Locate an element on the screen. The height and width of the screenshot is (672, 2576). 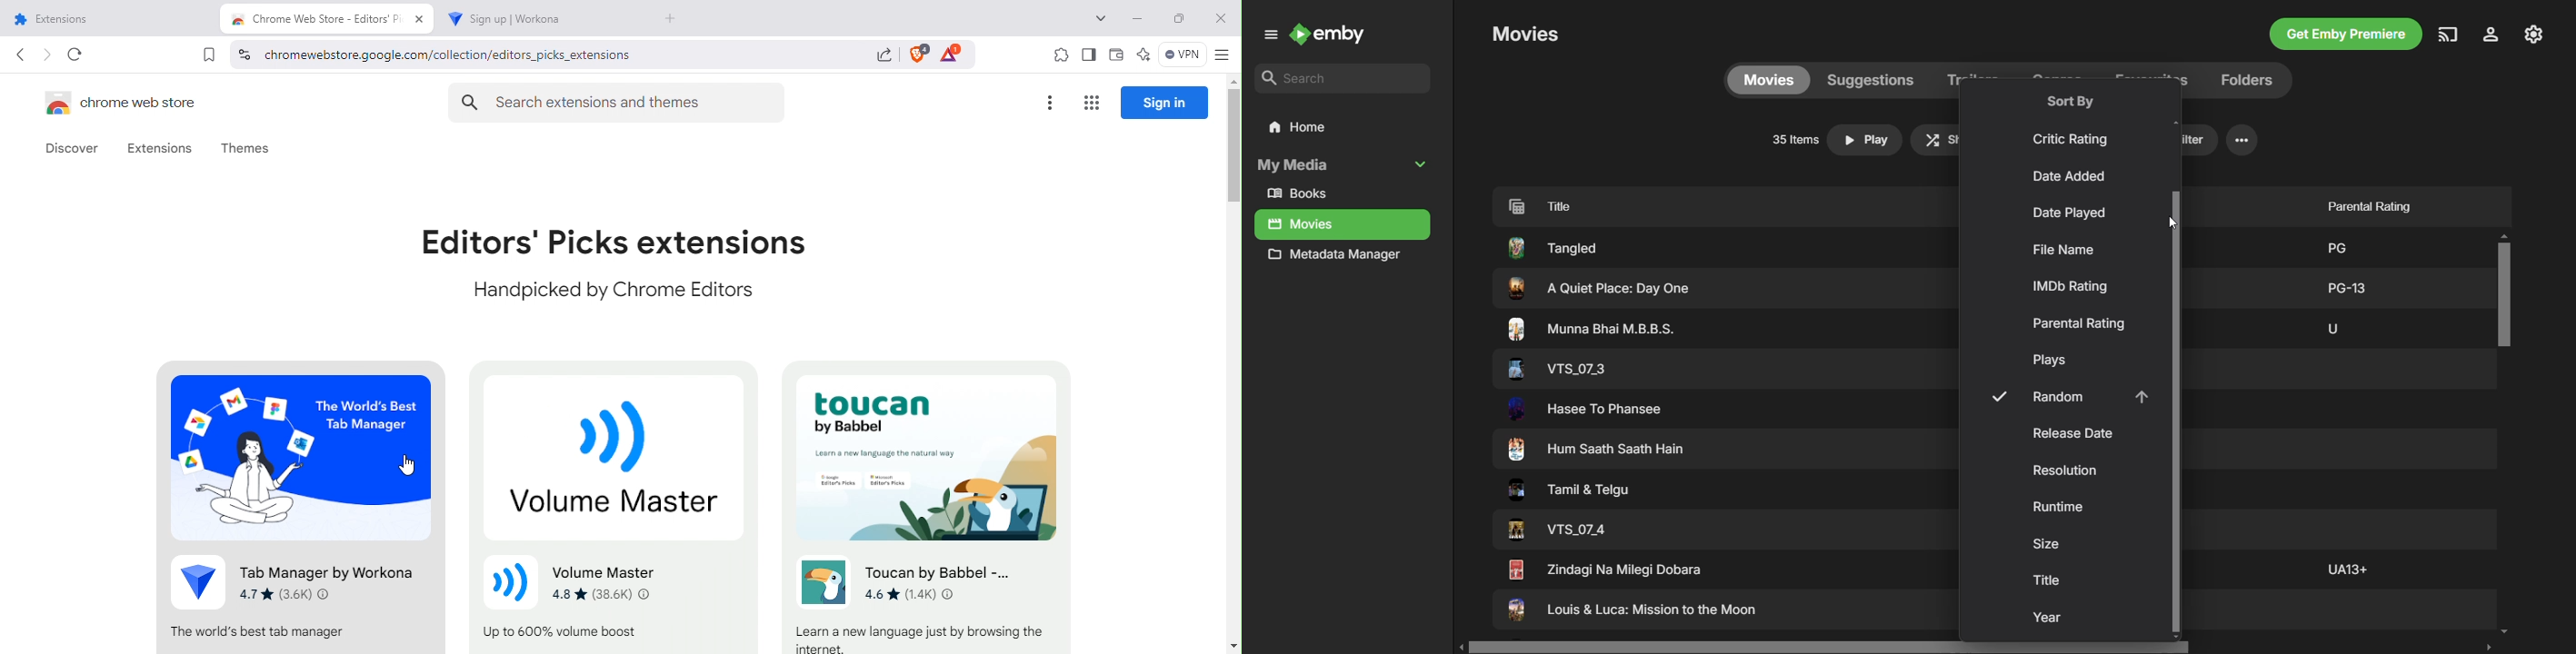
Movie Titles in Random sort order is located at coordinates (1703, 205).